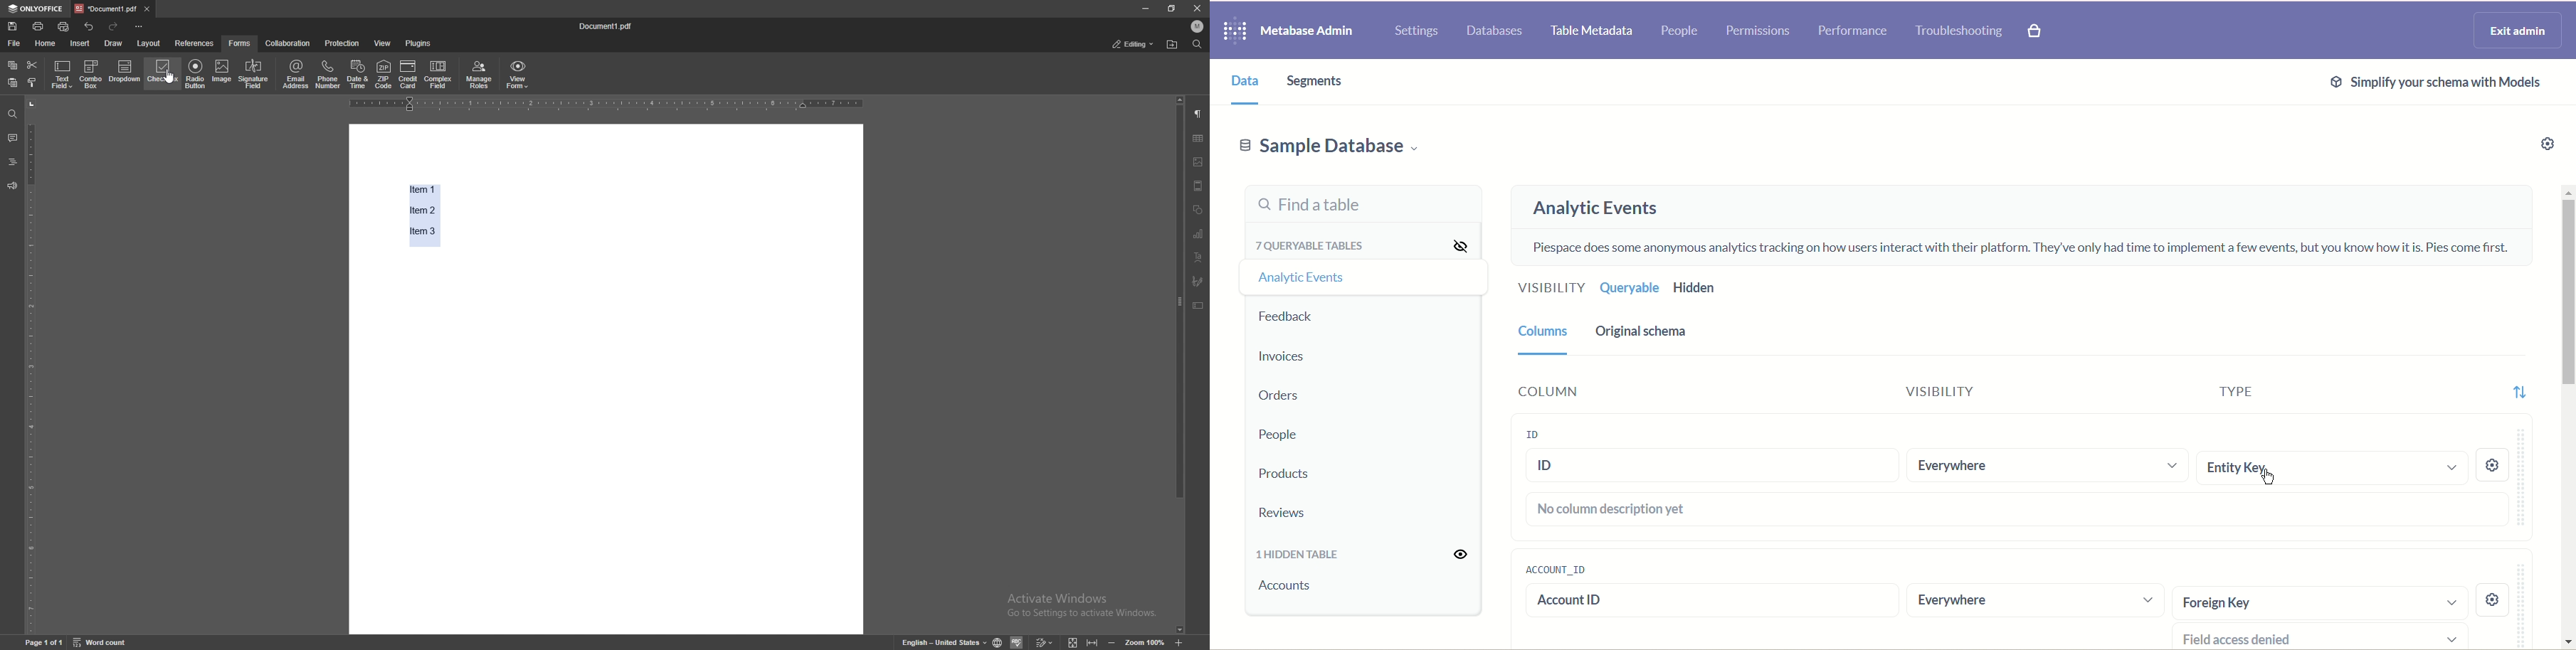  What do you see at coordinates (1199, 305) in the screenshot?
I see `text box` at bounding box center [1199, 305].